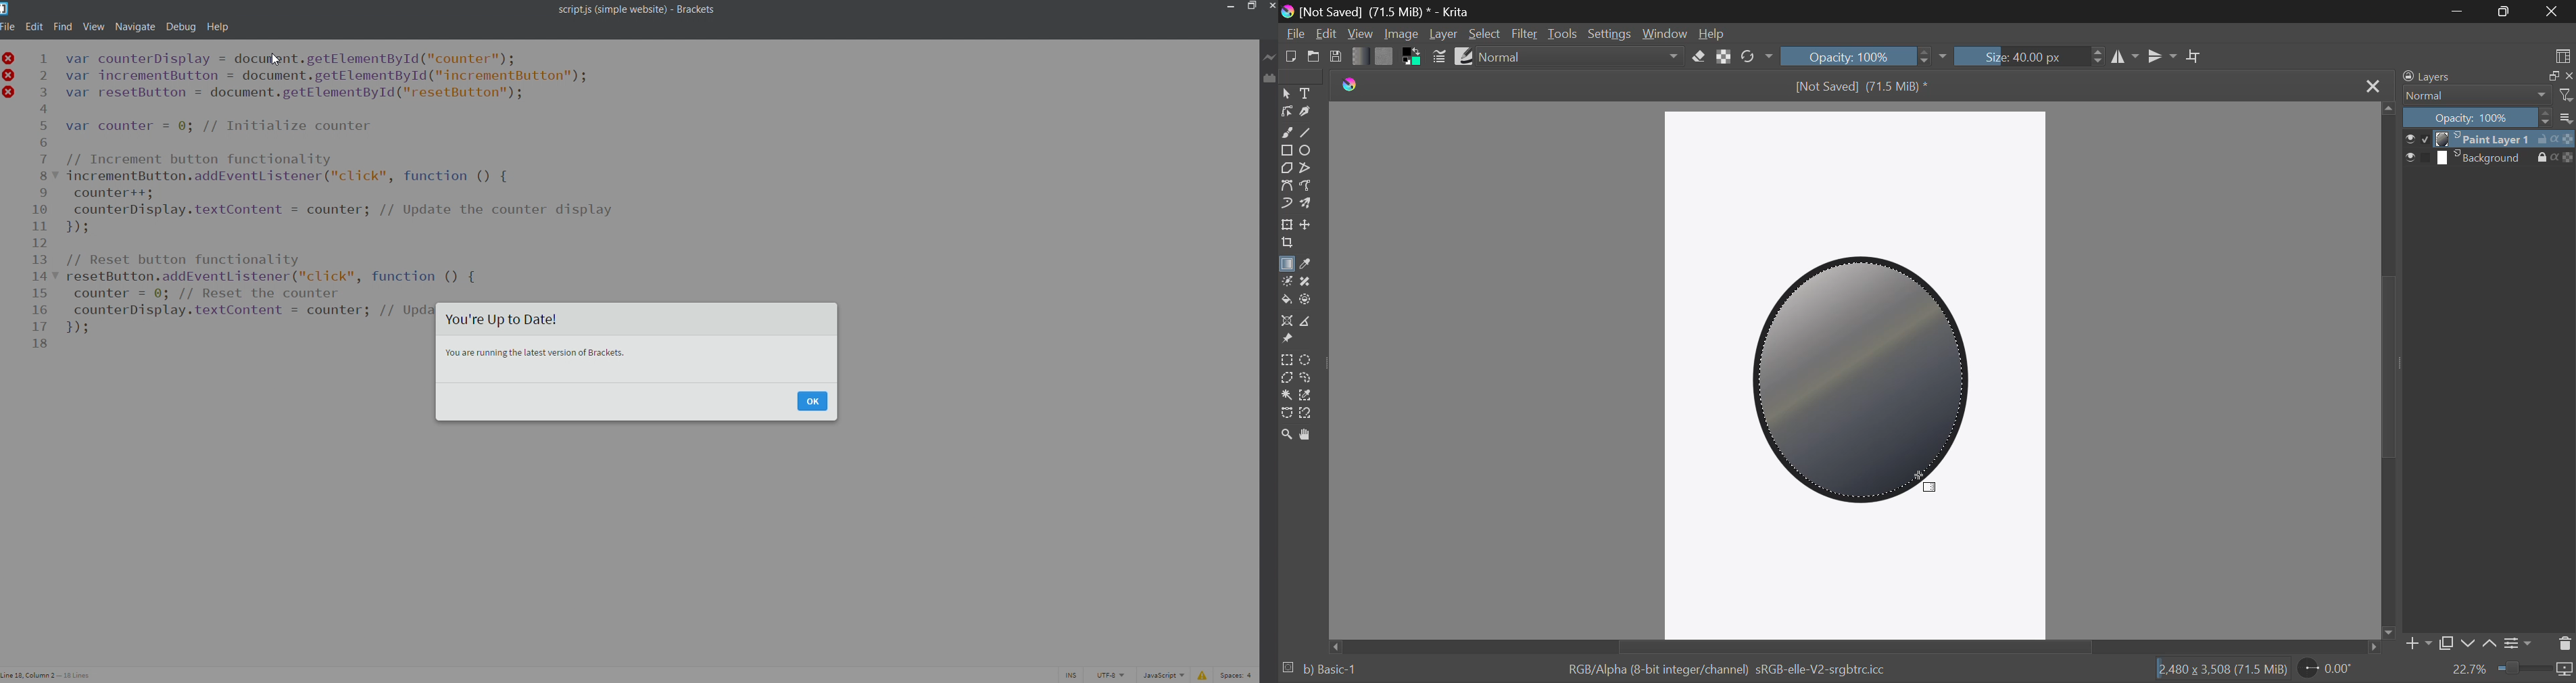  Describe the element at coordinates (1200, 675) in the screenshot. I see `error display` at that location.